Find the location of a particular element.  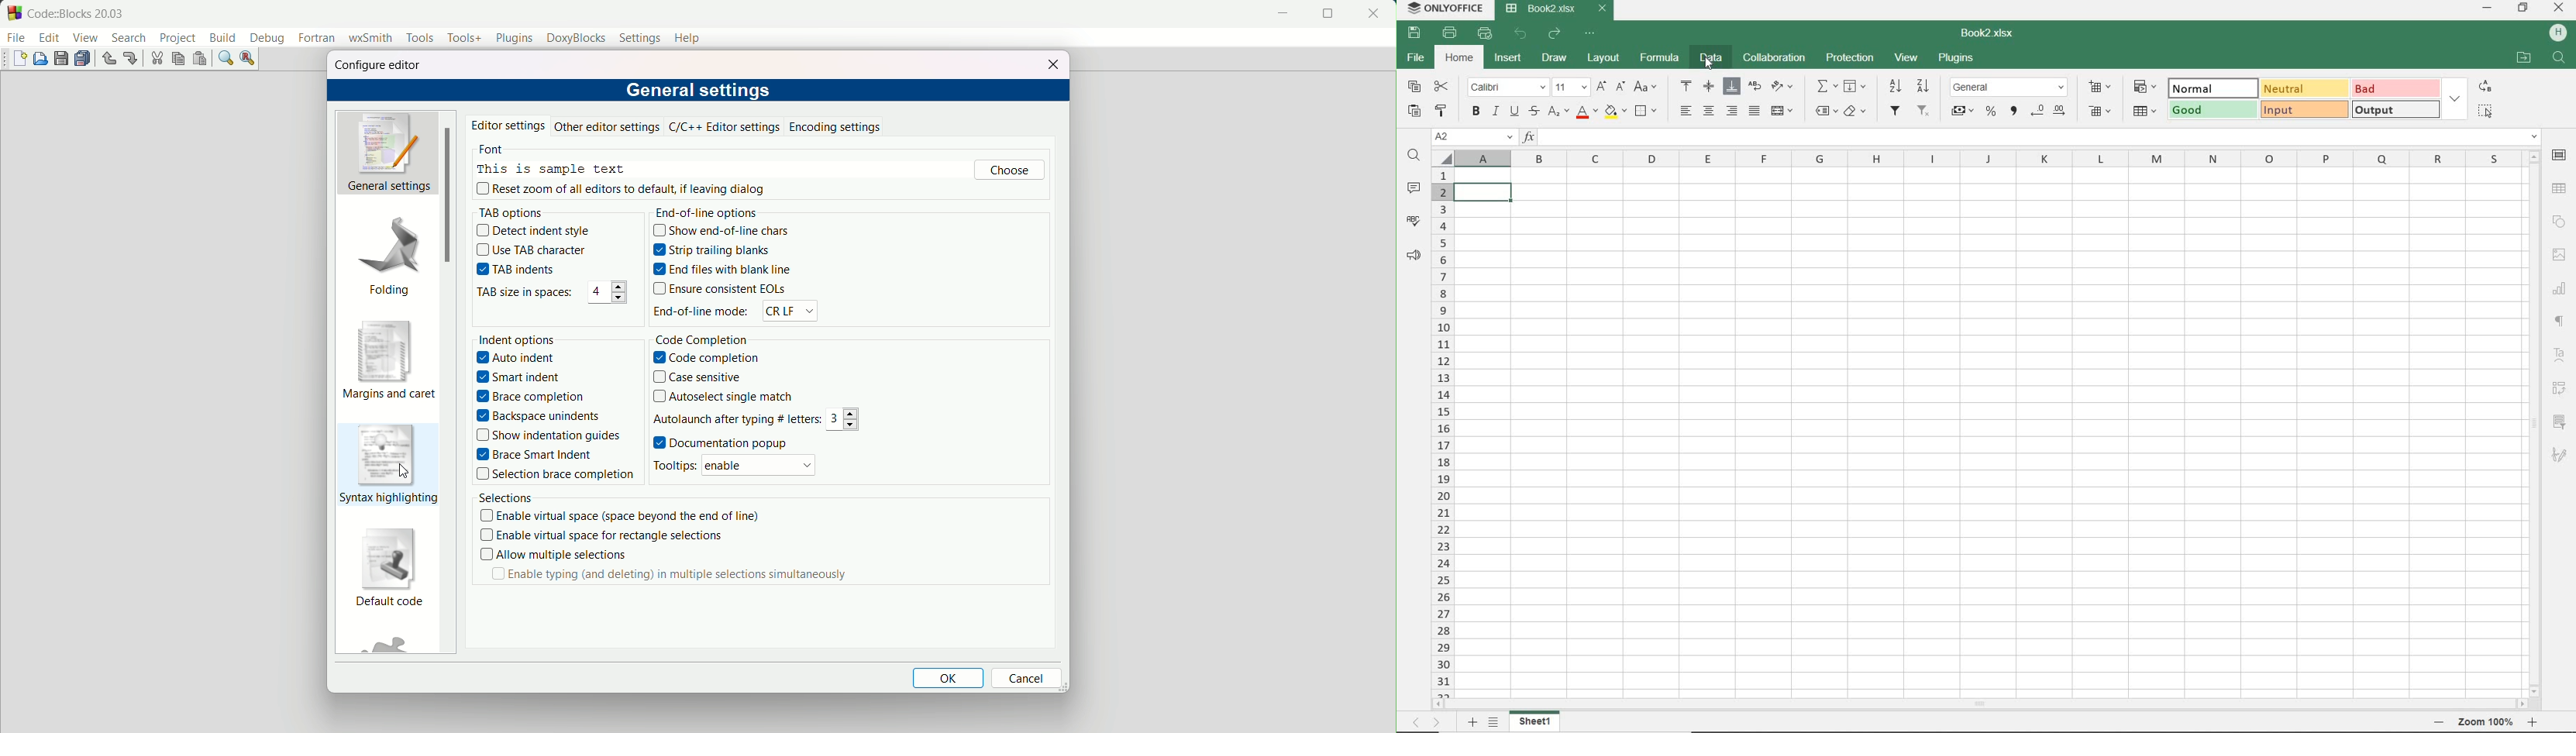

COMMENTS is located at coordinates (1412, 189).